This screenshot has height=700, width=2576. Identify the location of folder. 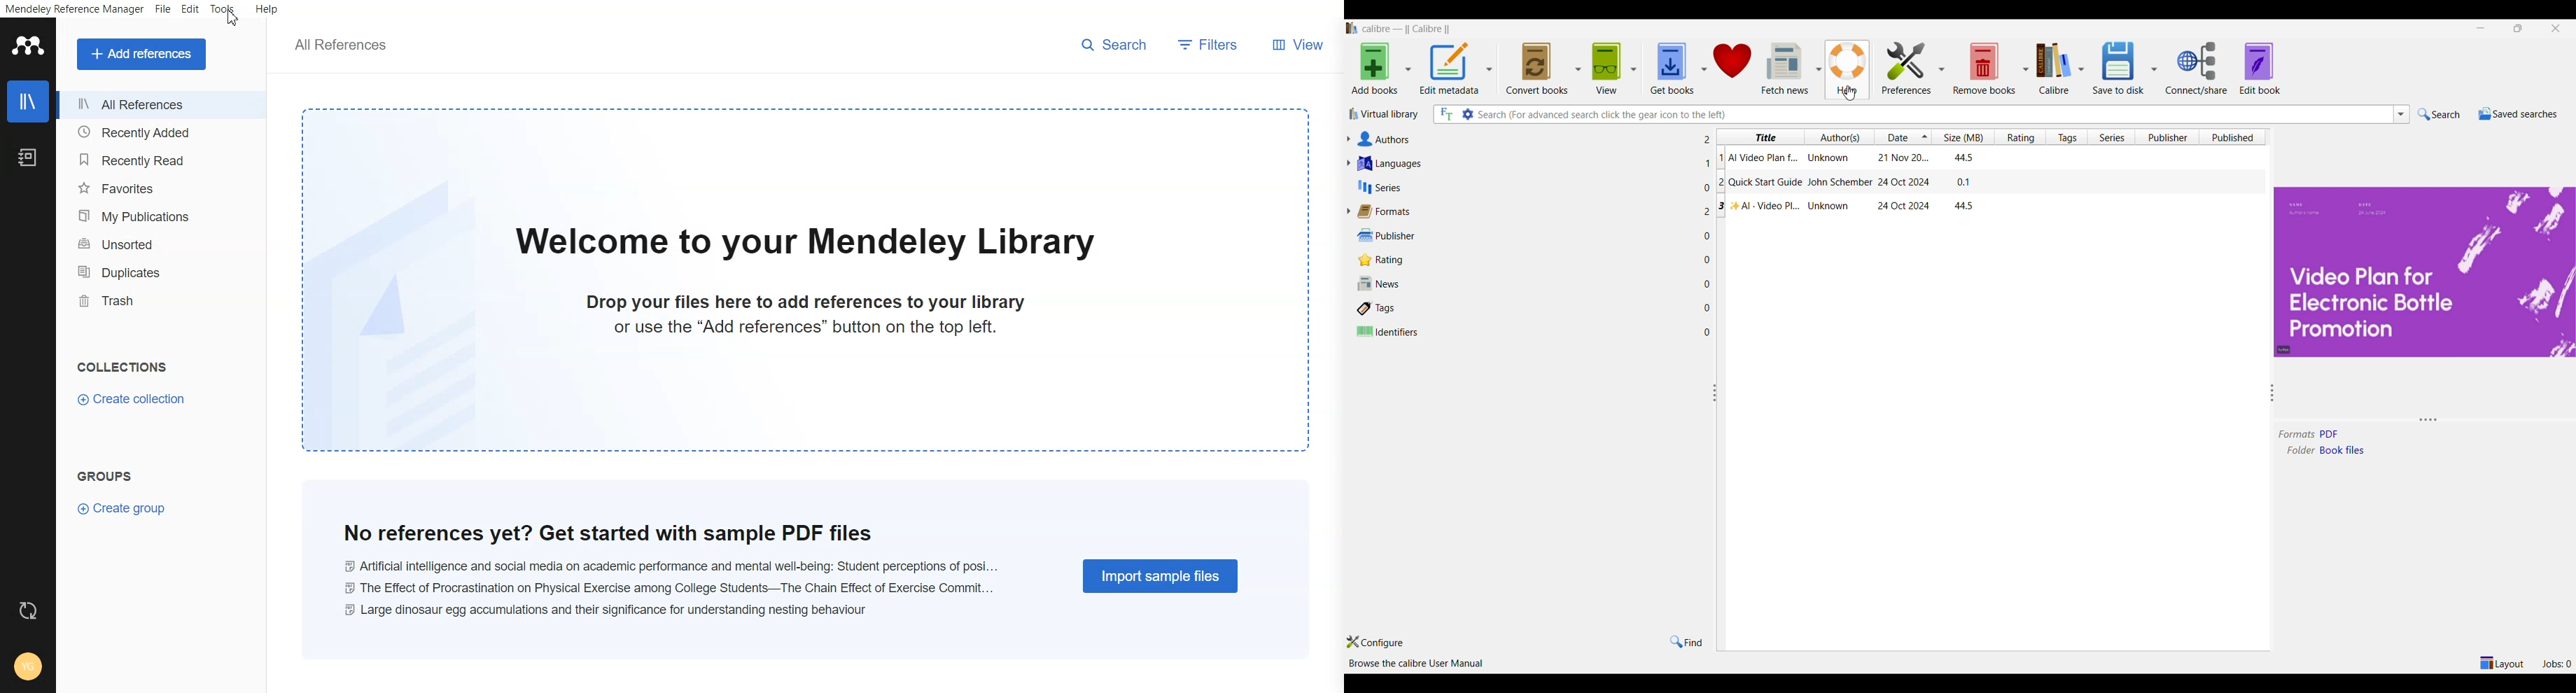
(2300, 450).